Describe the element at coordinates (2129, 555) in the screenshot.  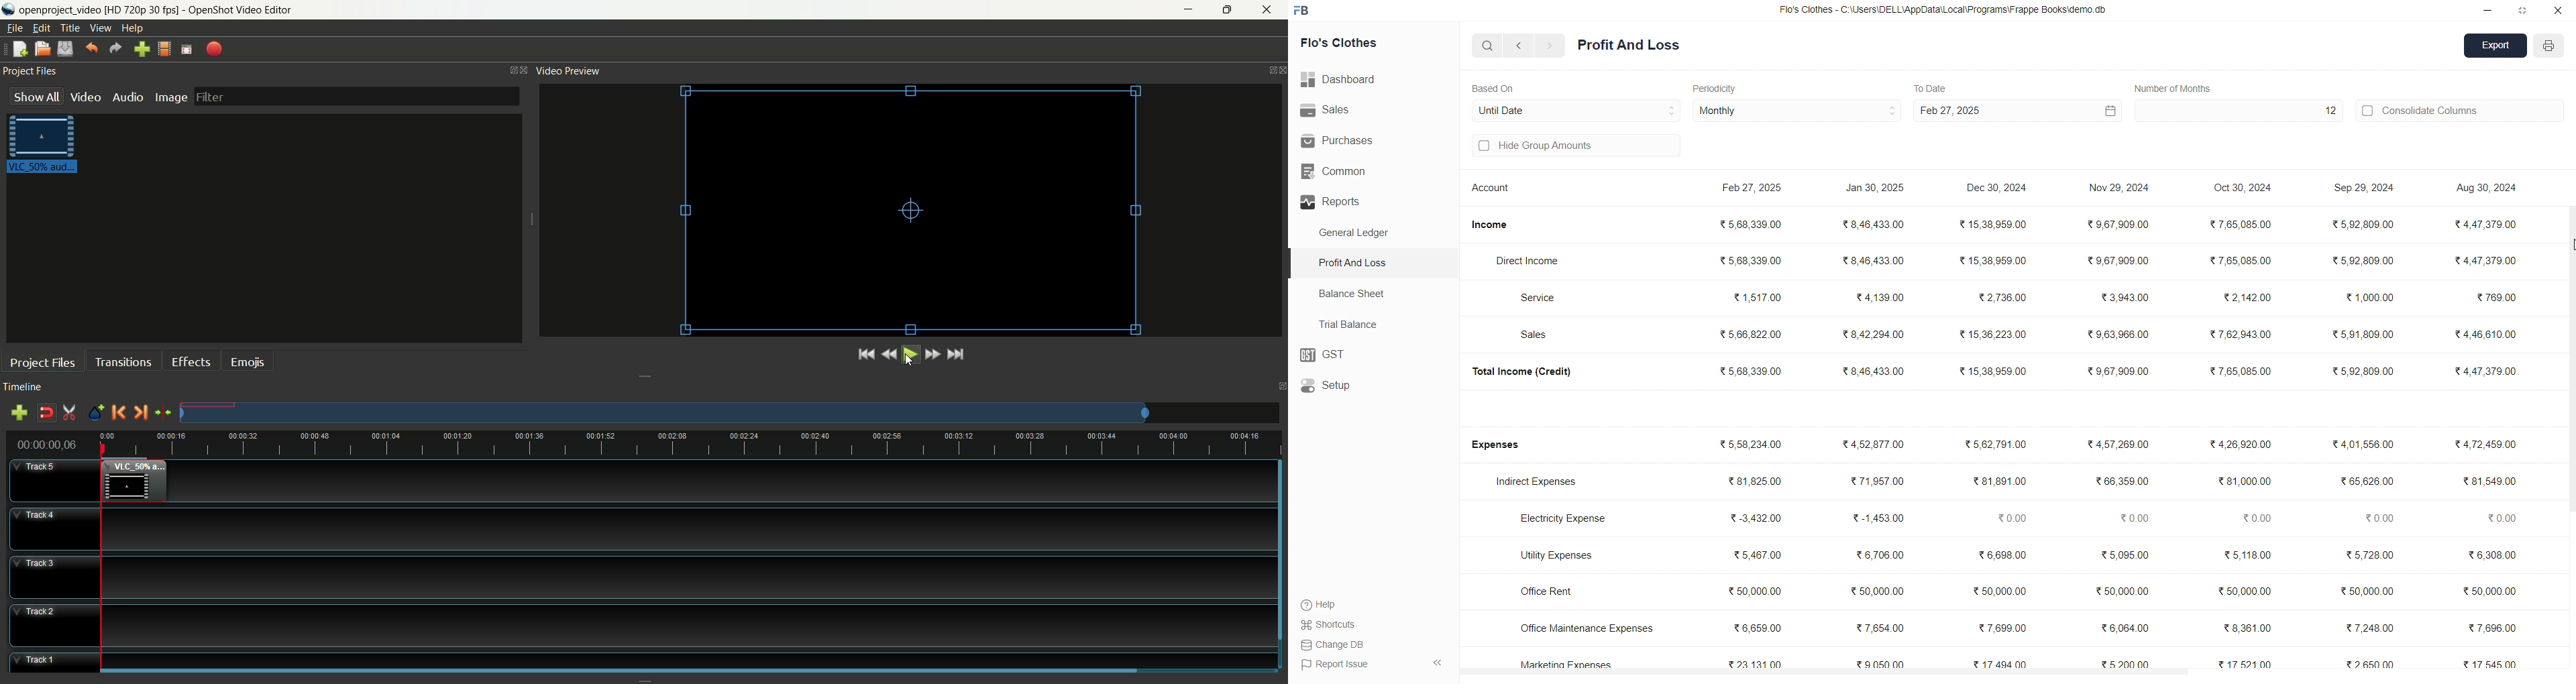
I see `₹5,095.00` at that location.